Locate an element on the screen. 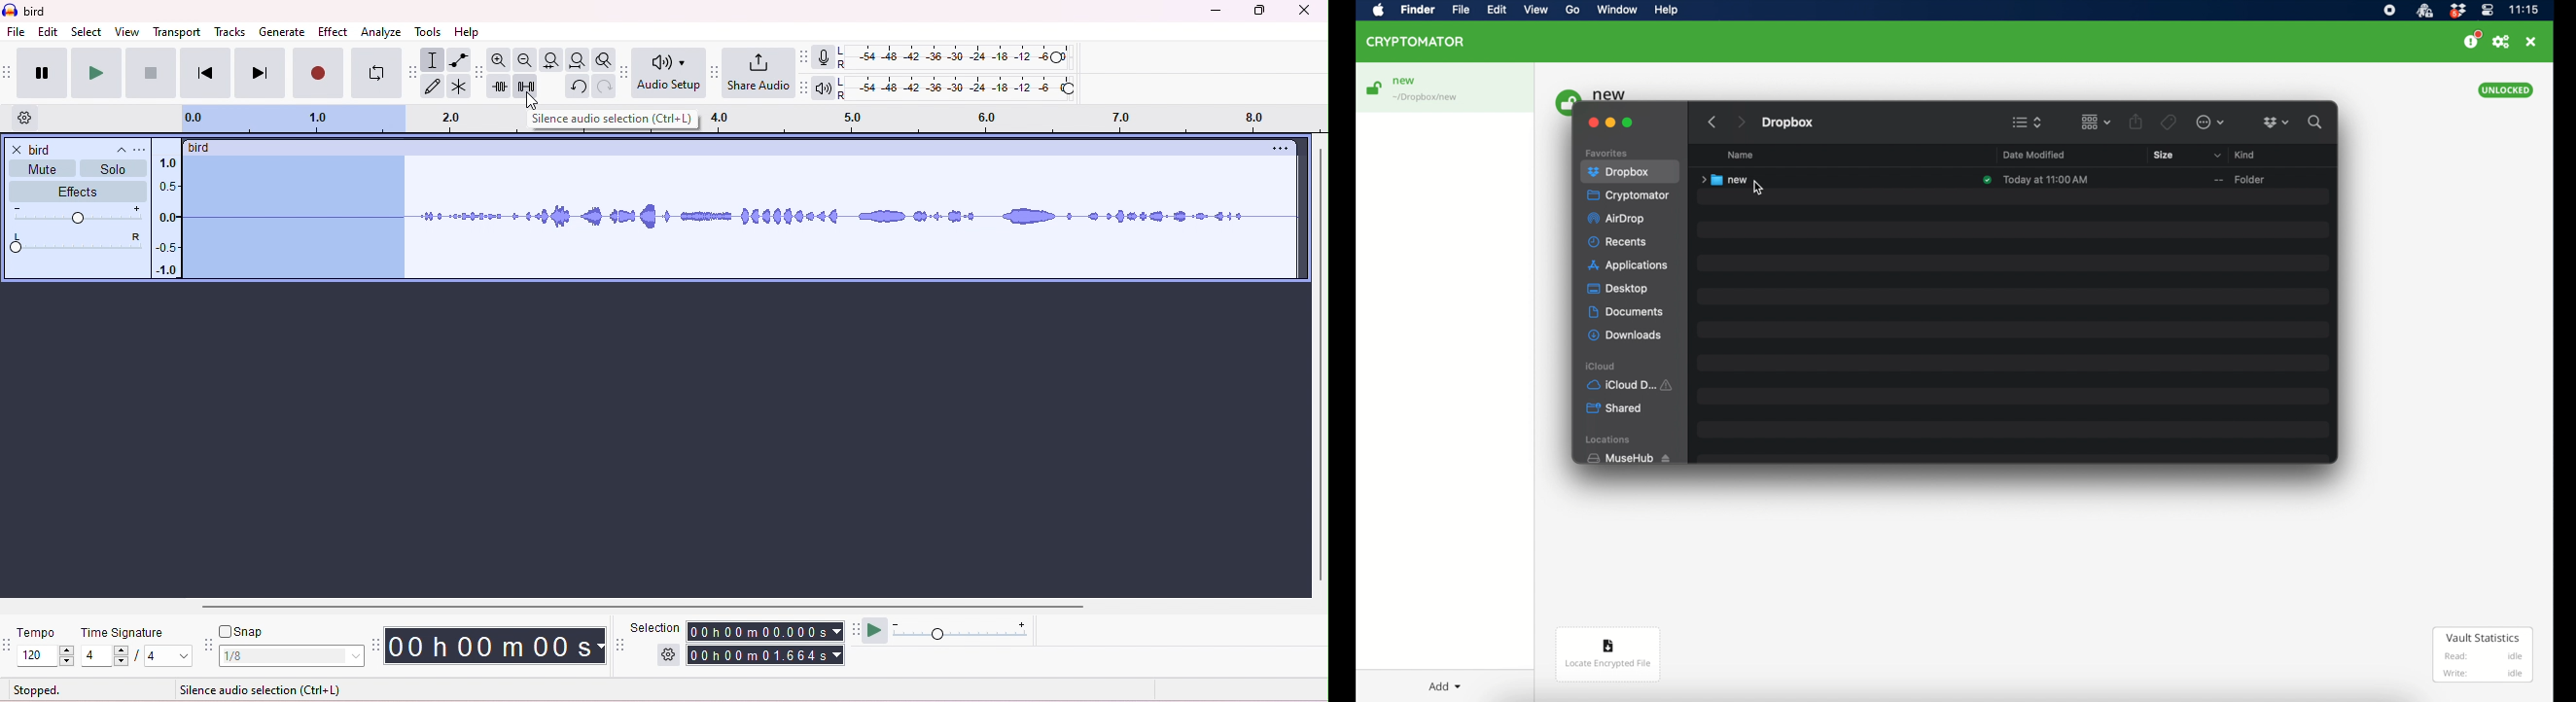  minimize is located at coordinates (1610, 123).